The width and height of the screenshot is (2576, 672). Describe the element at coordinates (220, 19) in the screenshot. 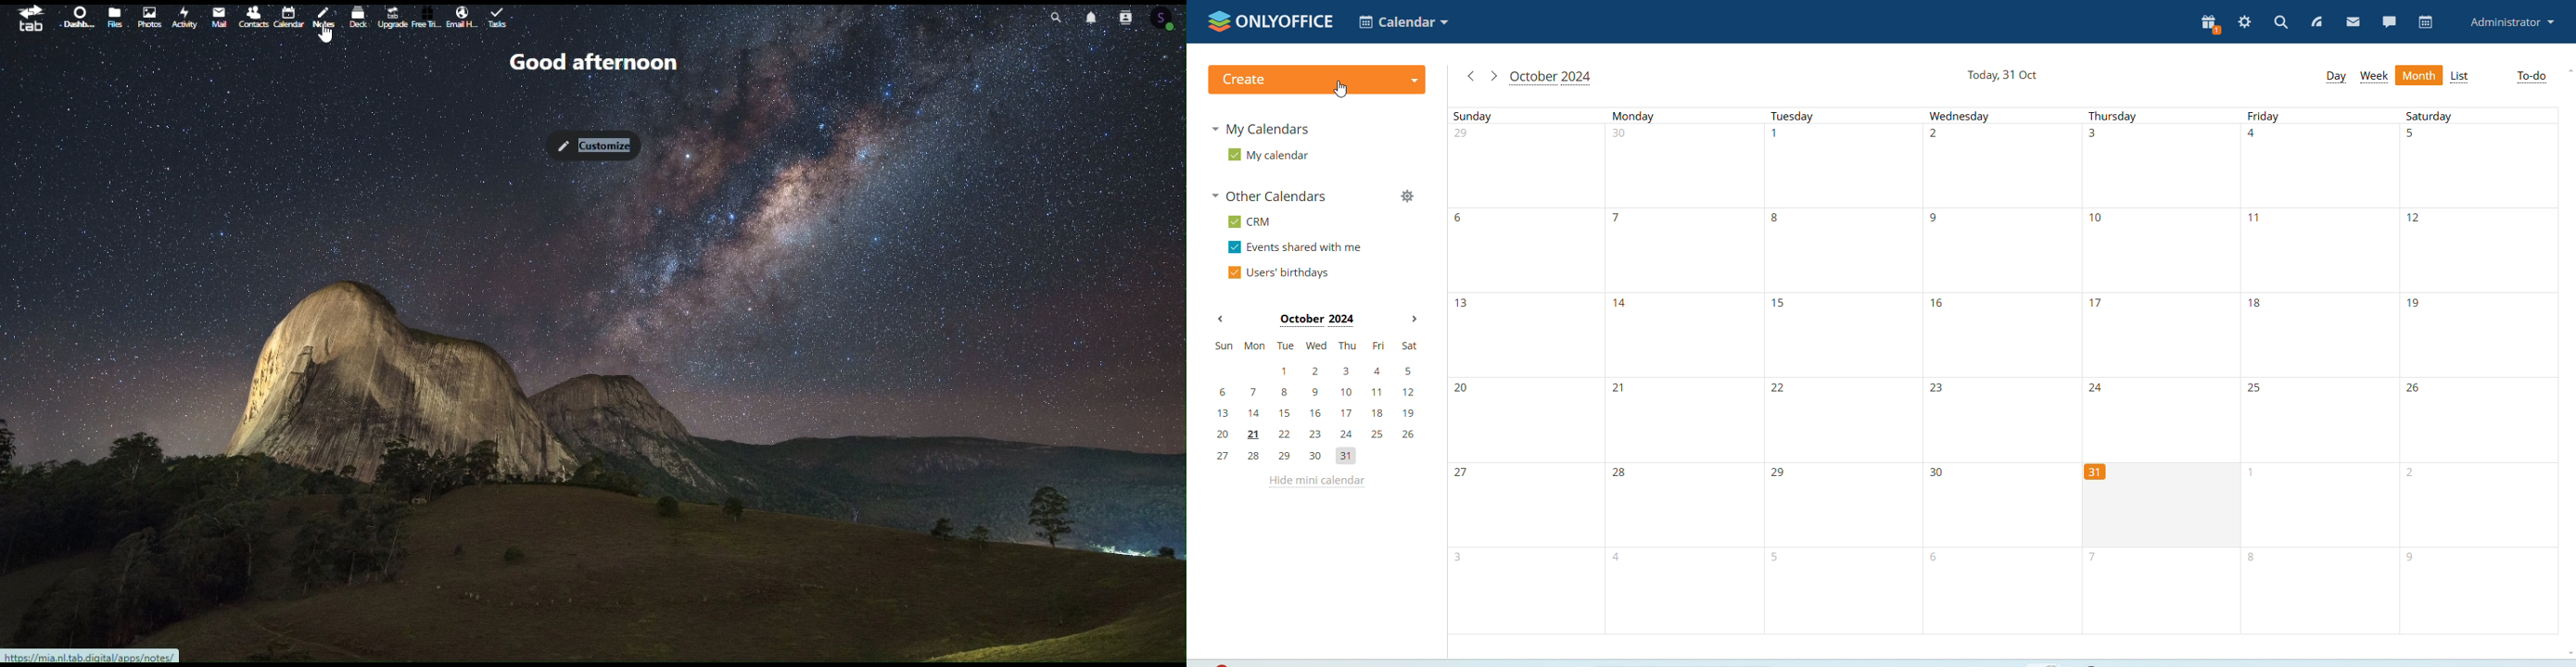

I see `Mail` at that location.